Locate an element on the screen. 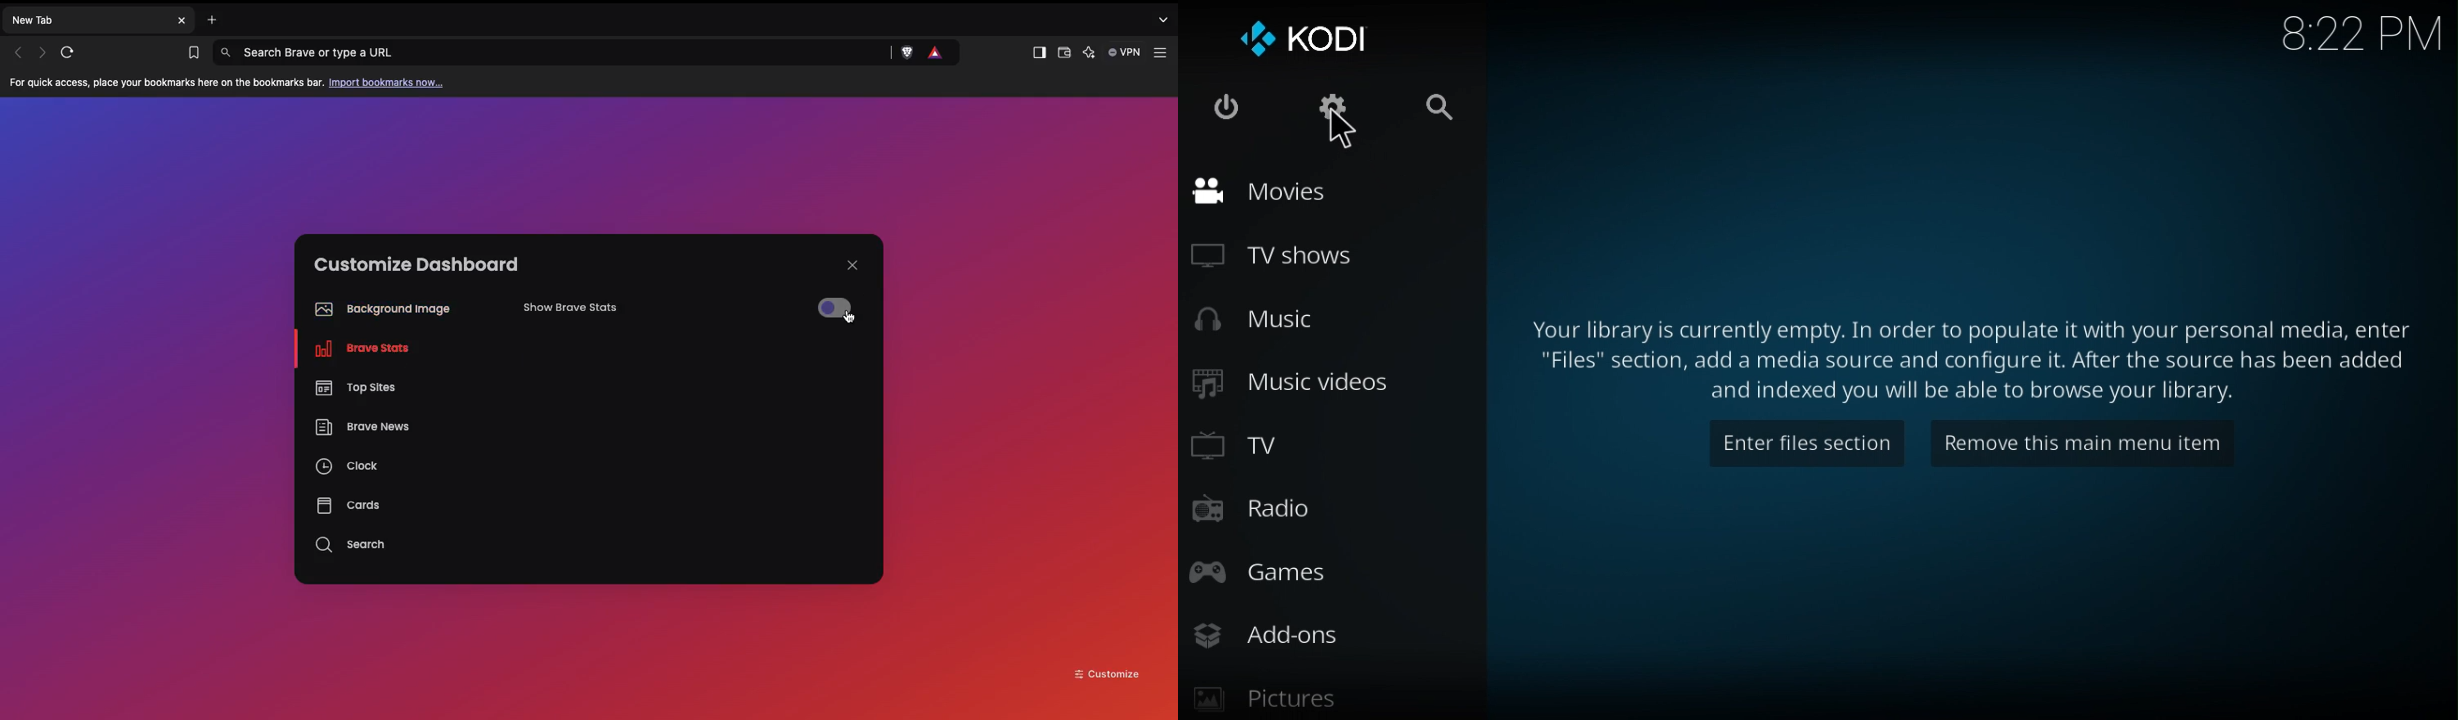  Next page is located at coordinates (44, 52).